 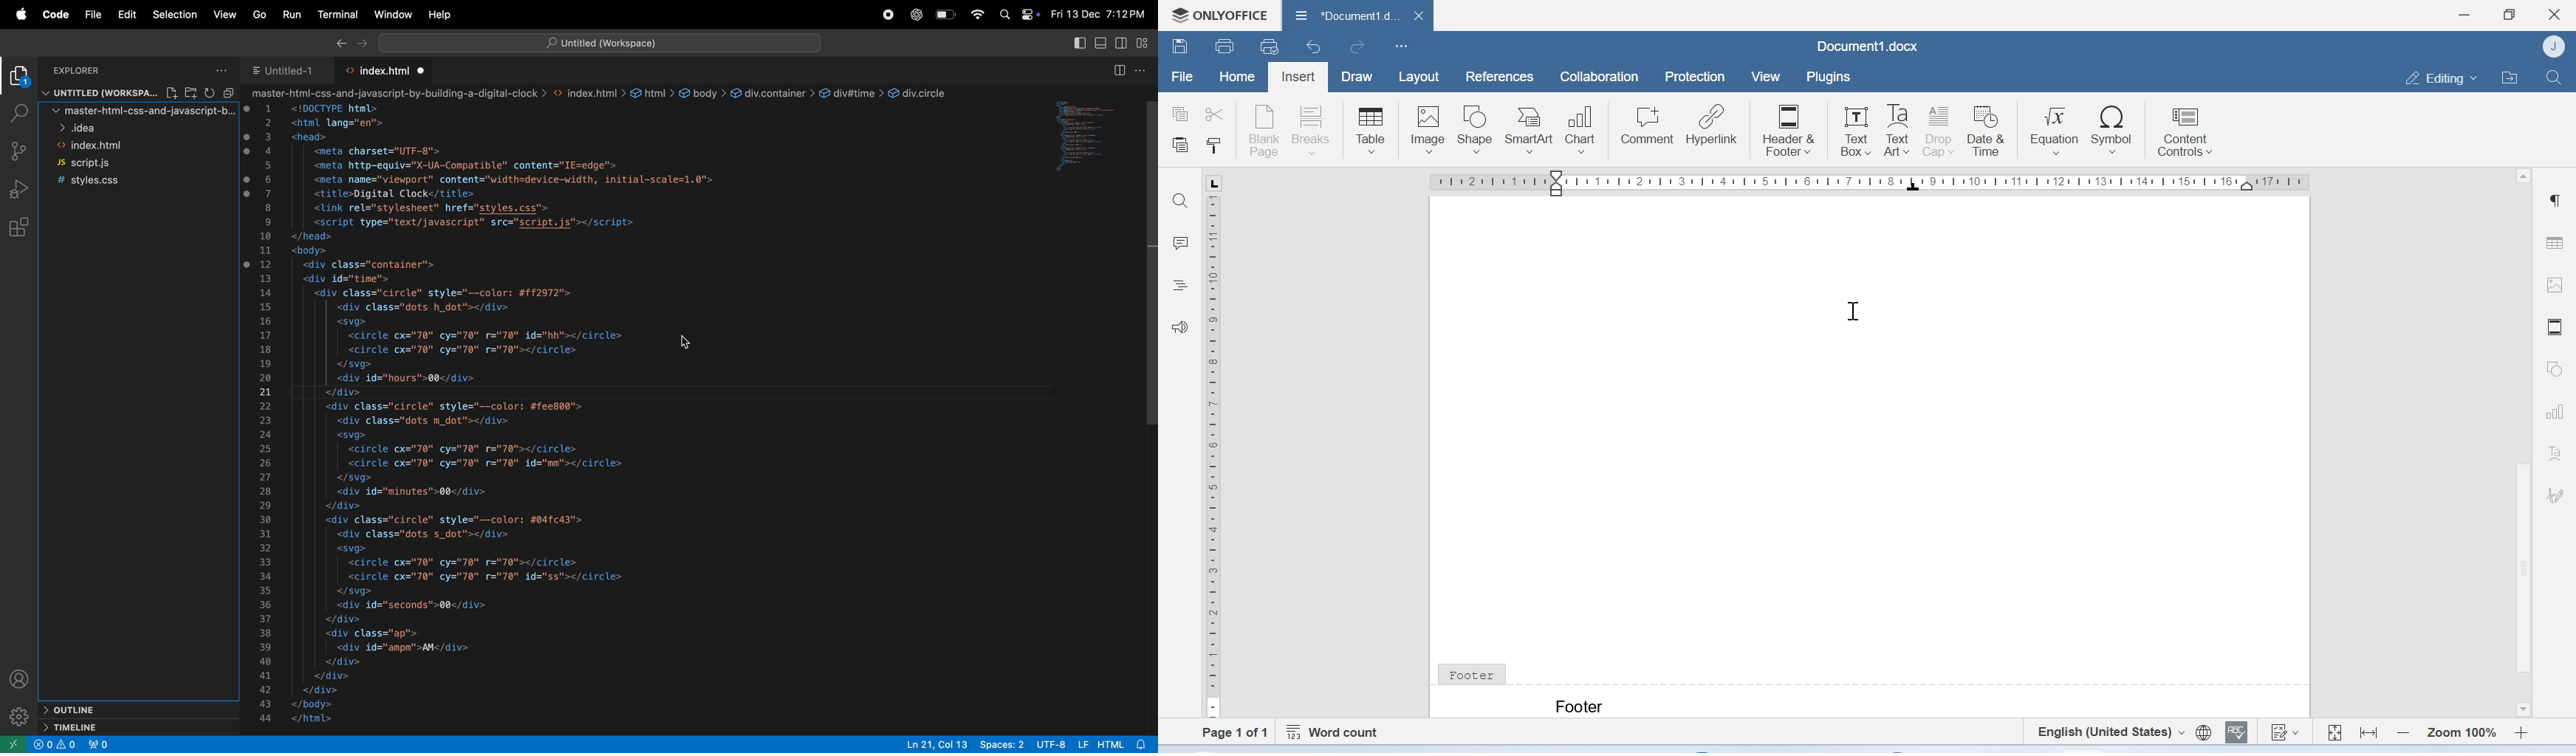 I want to click on Protection, so click(x=1696, y=78).